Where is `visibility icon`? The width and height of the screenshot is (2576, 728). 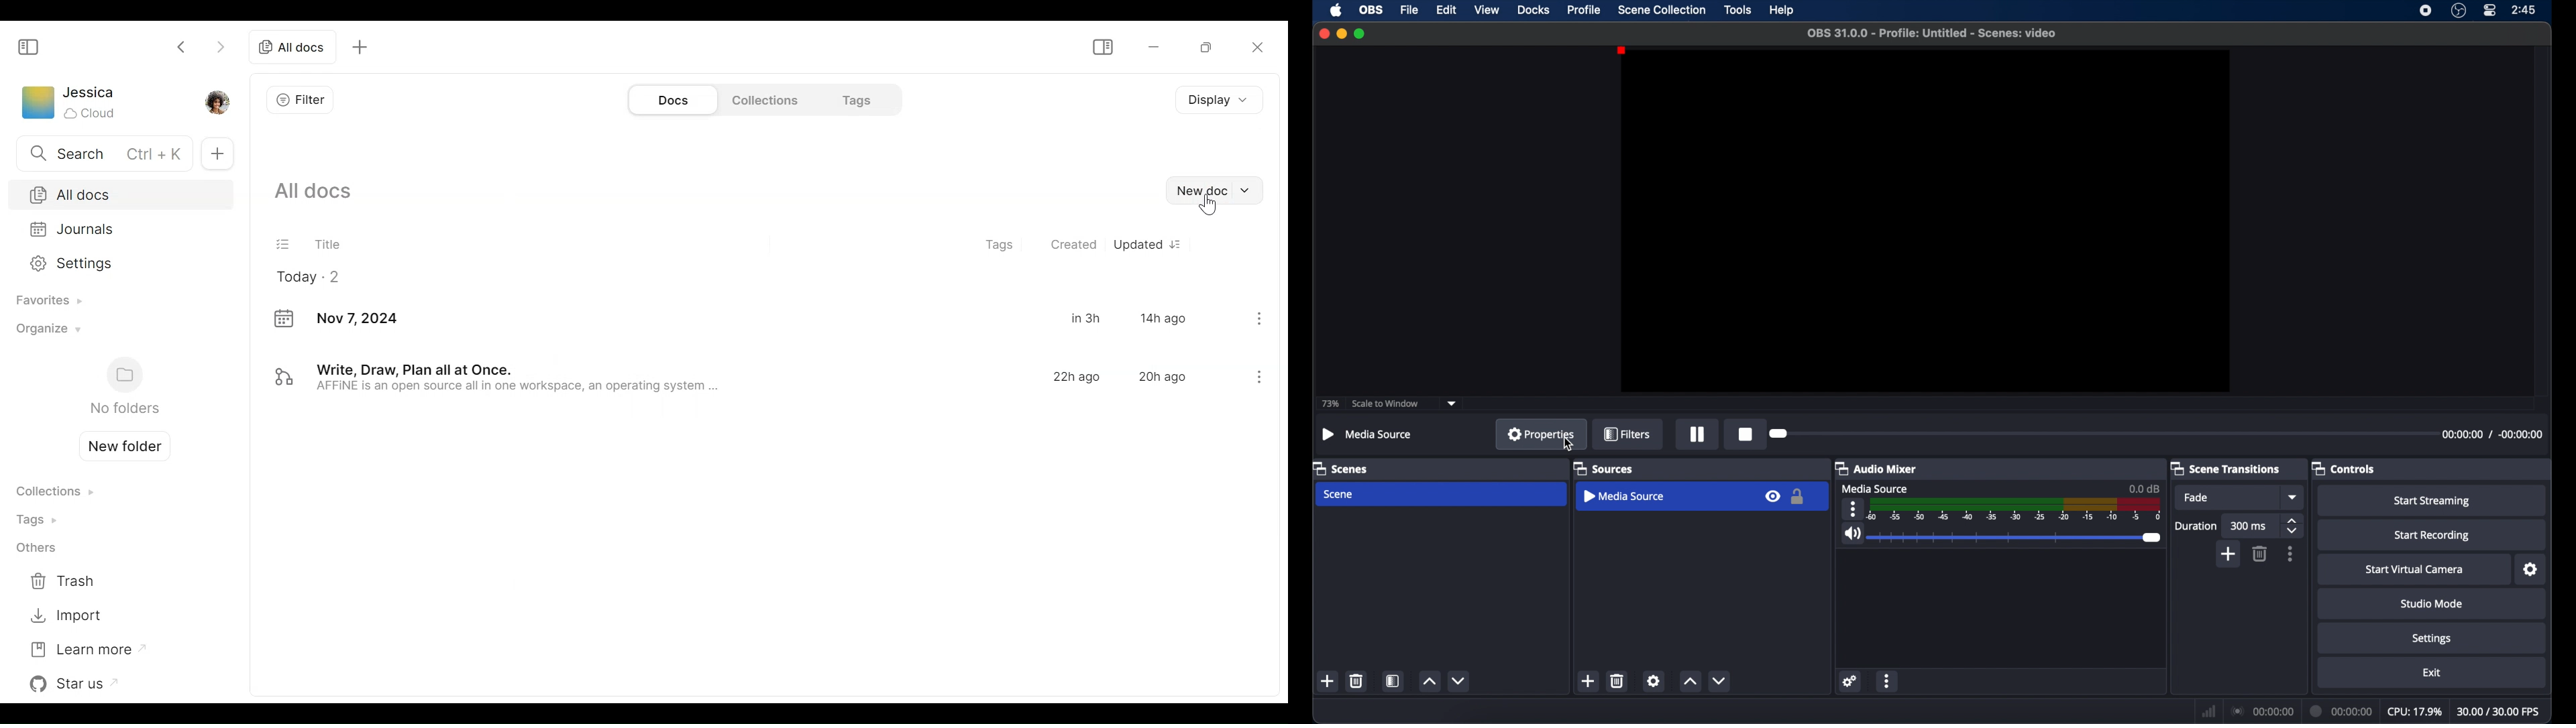 visibility icon is located at coordinates (1771, 495).